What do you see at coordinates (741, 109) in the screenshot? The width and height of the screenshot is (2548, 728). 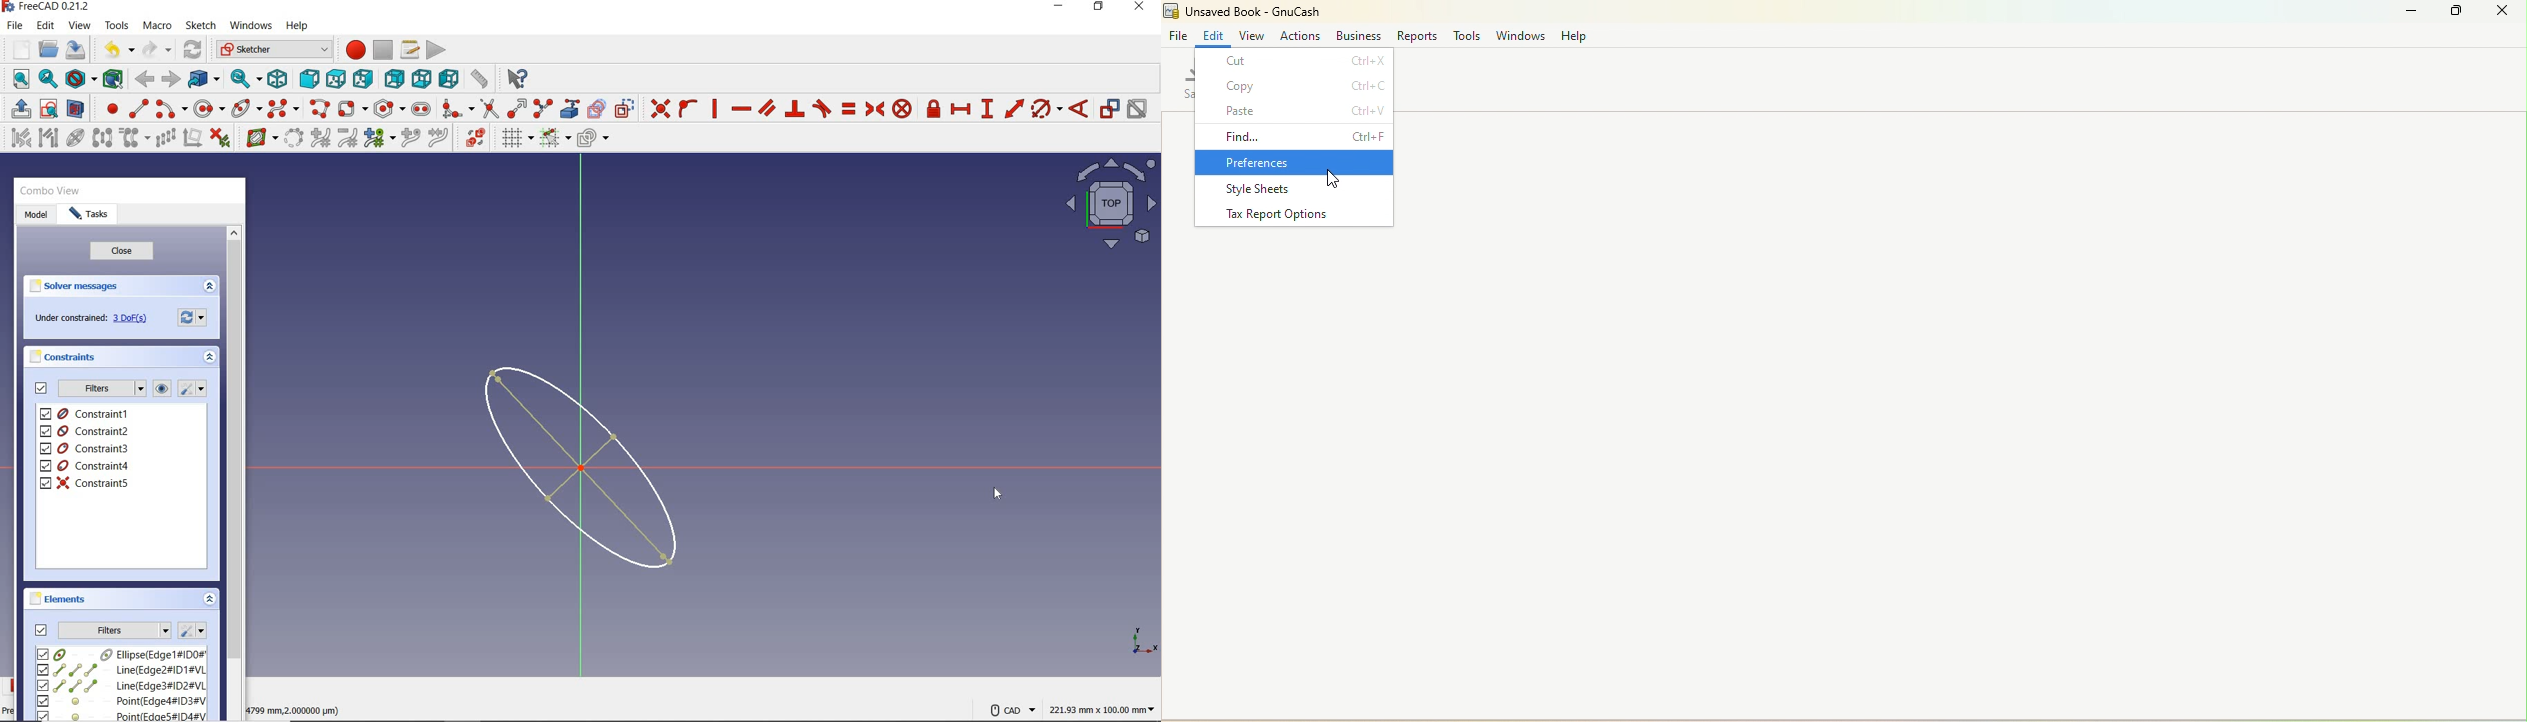 I see `constrain horizontally` at bounding box center [741, 109].